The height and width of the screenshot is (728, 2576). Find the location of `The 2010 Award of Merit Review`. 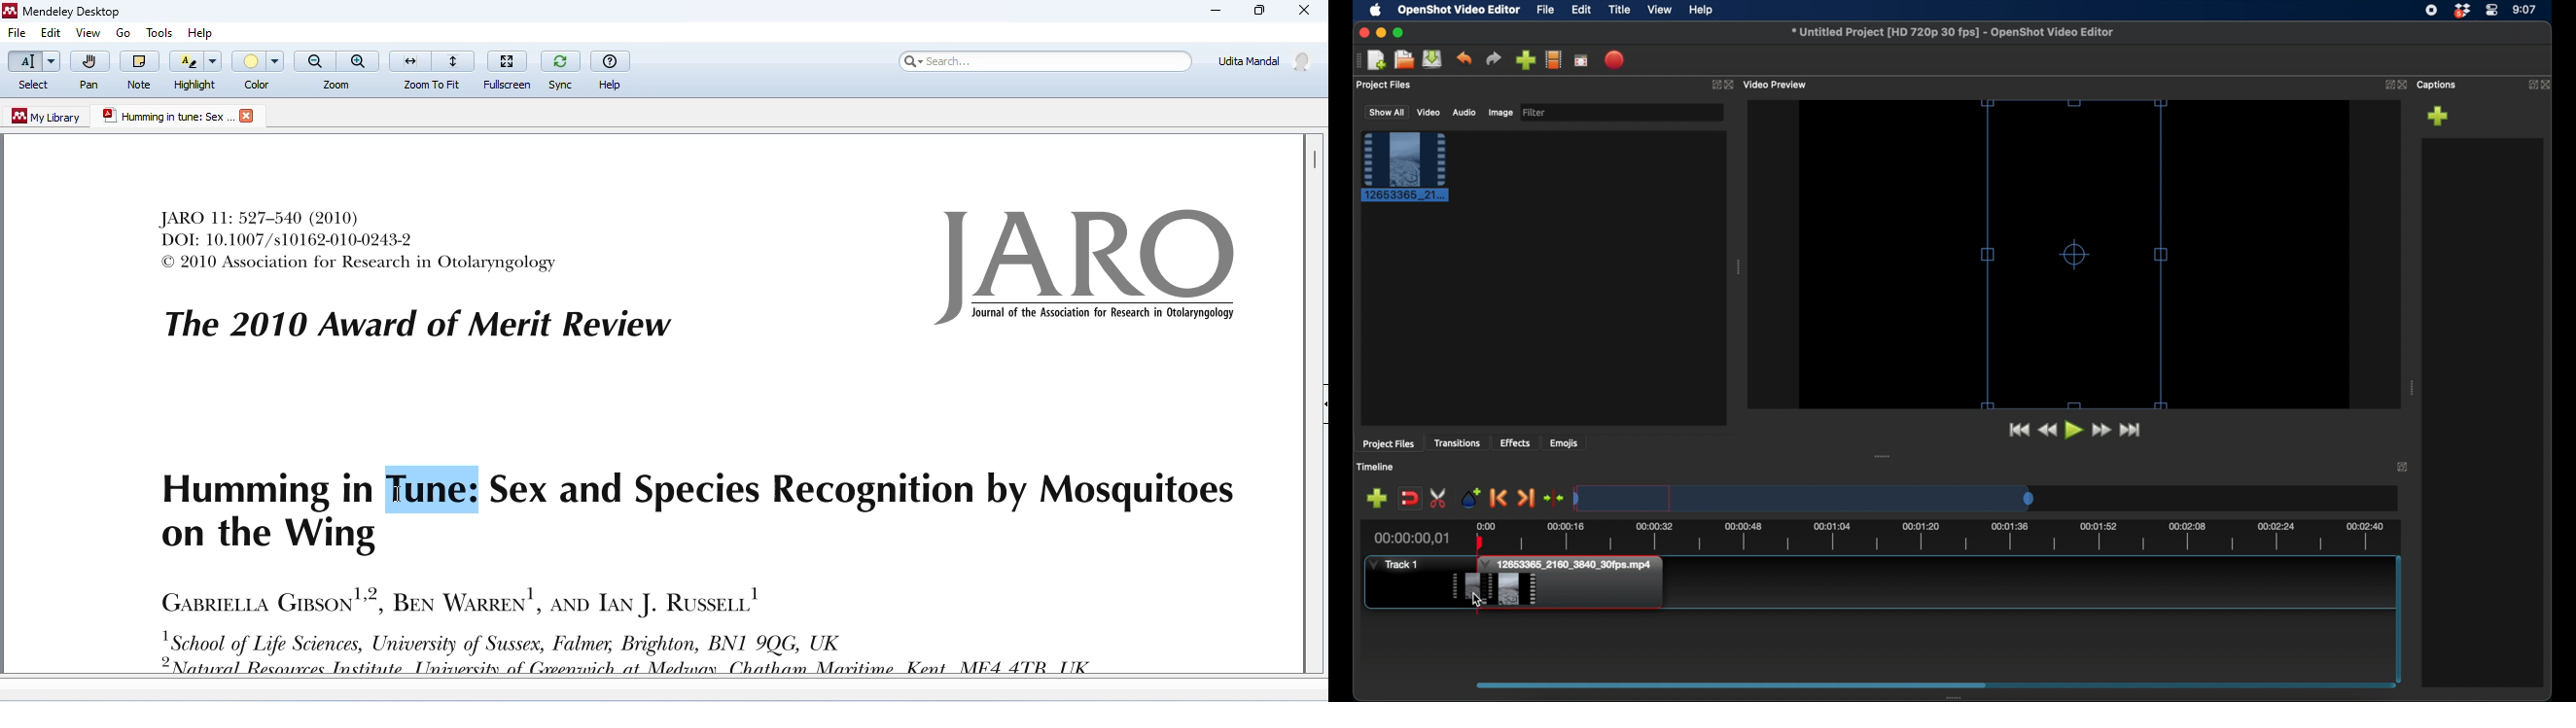

The 2010 Award of Merit Review is located at coordinates (417, 325).